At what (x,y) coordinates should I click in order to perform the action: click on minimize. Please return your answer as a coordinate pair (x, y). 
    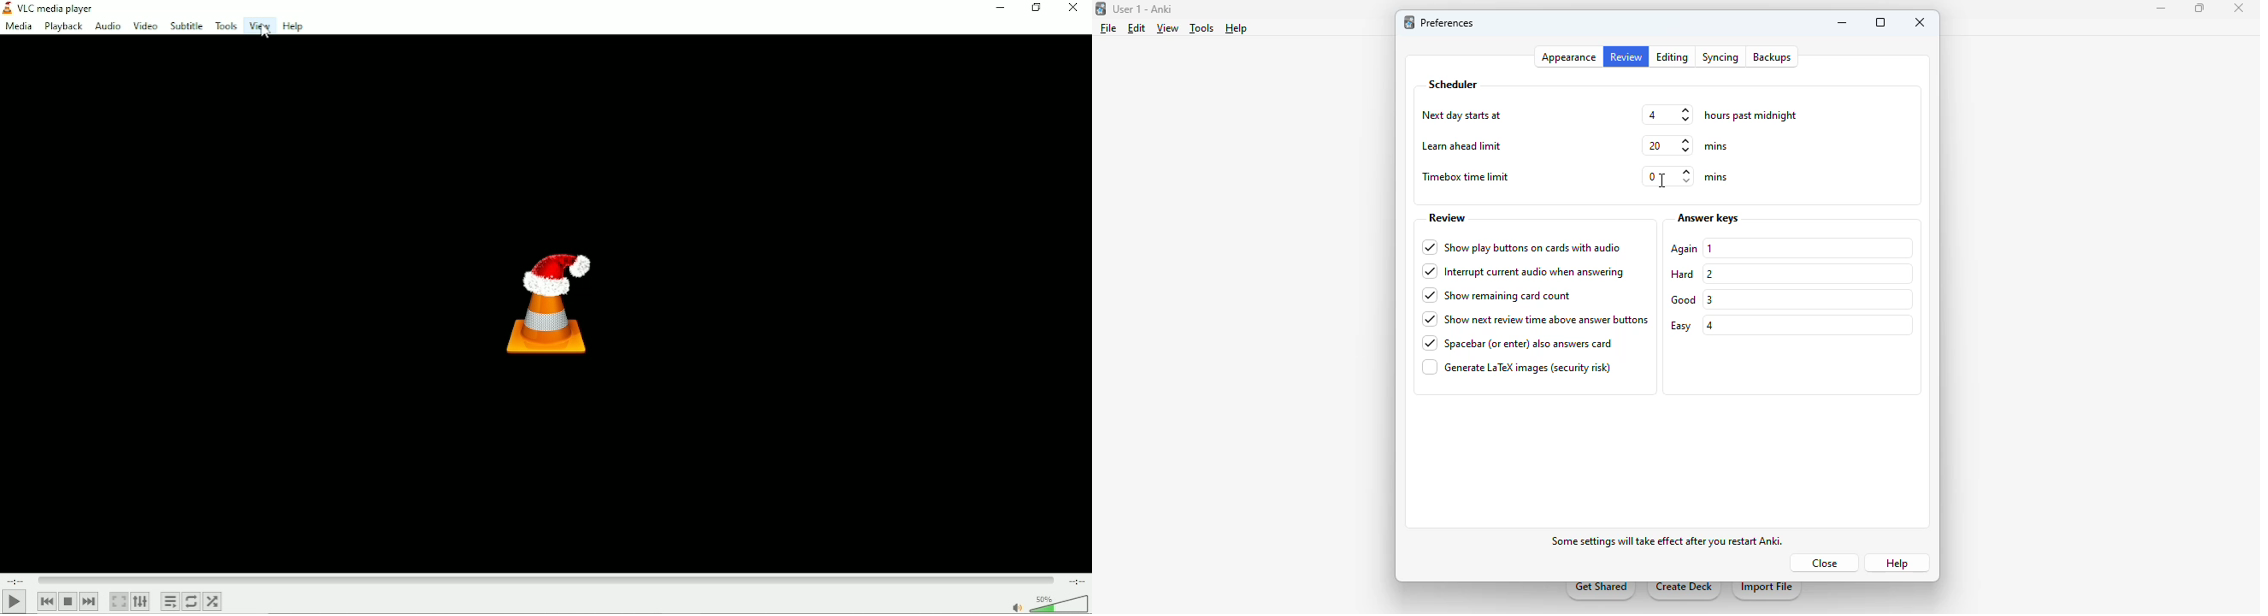
    Looking at the image, I should click on (2163, 9).